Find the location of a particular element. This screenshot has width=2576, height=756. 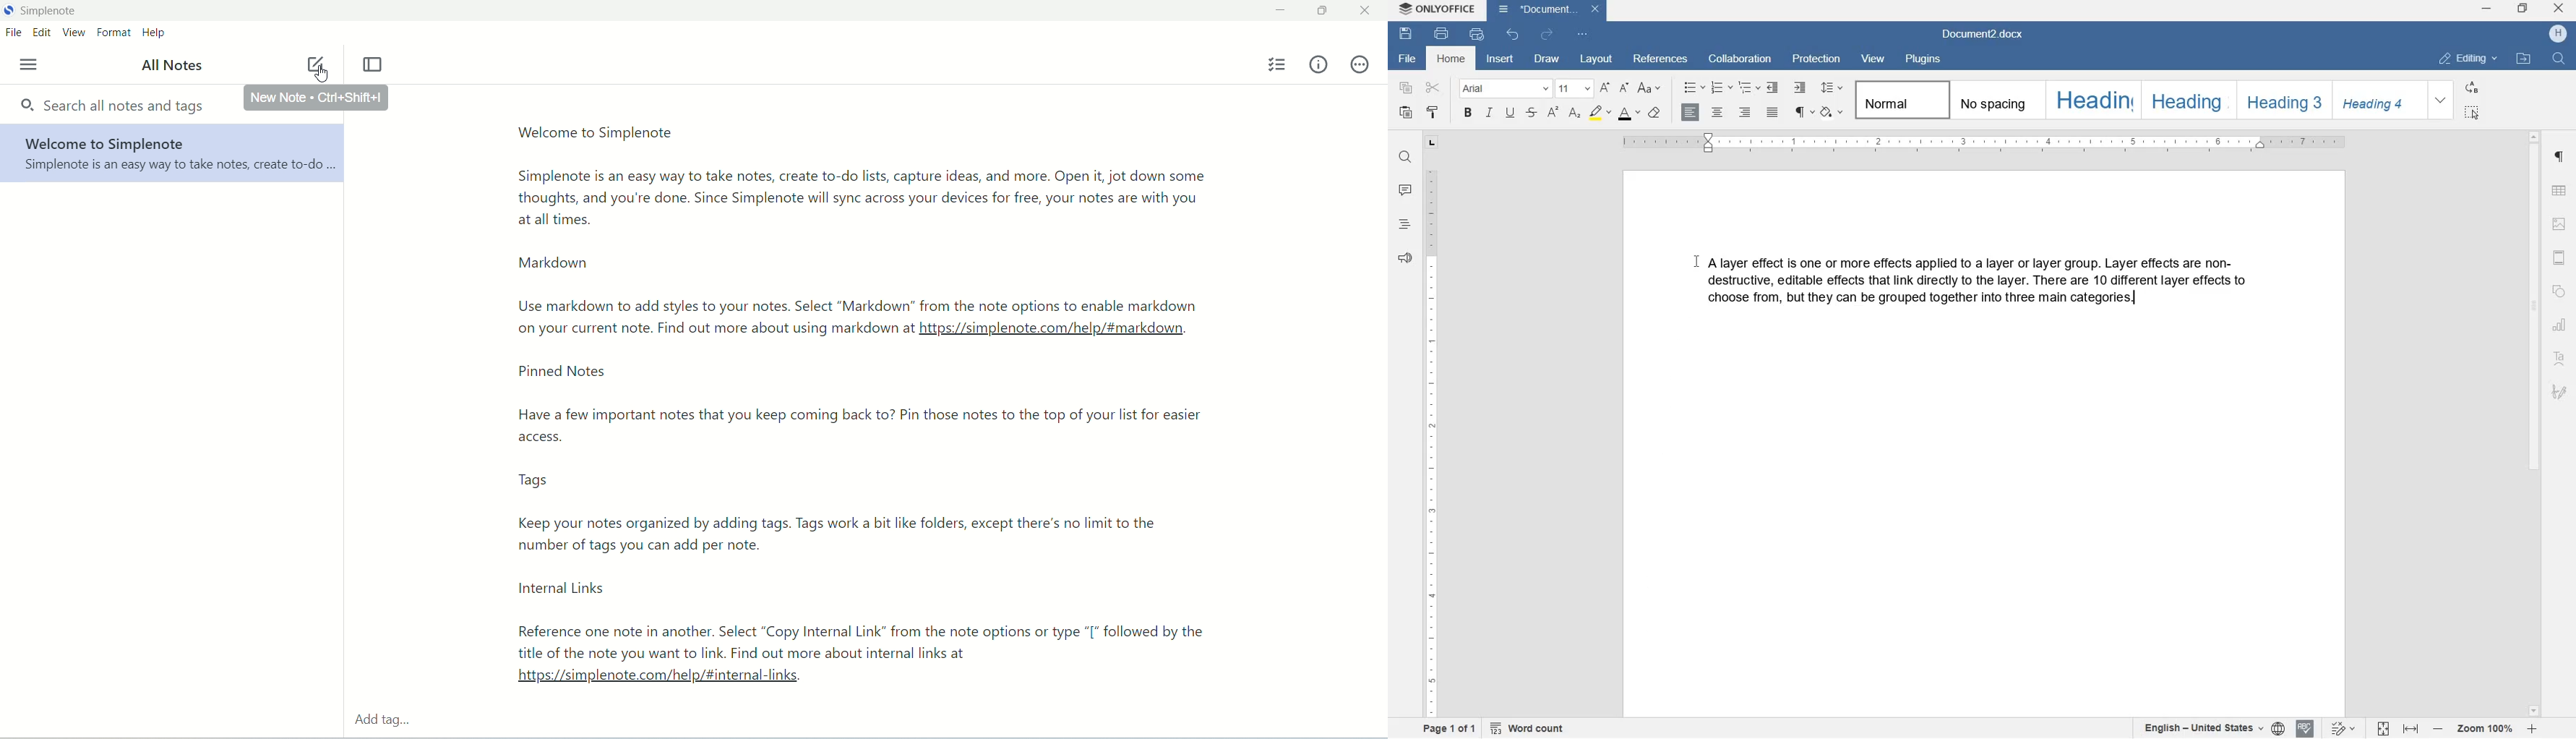

nonprinting characters is located at coordinates (1803, 111).